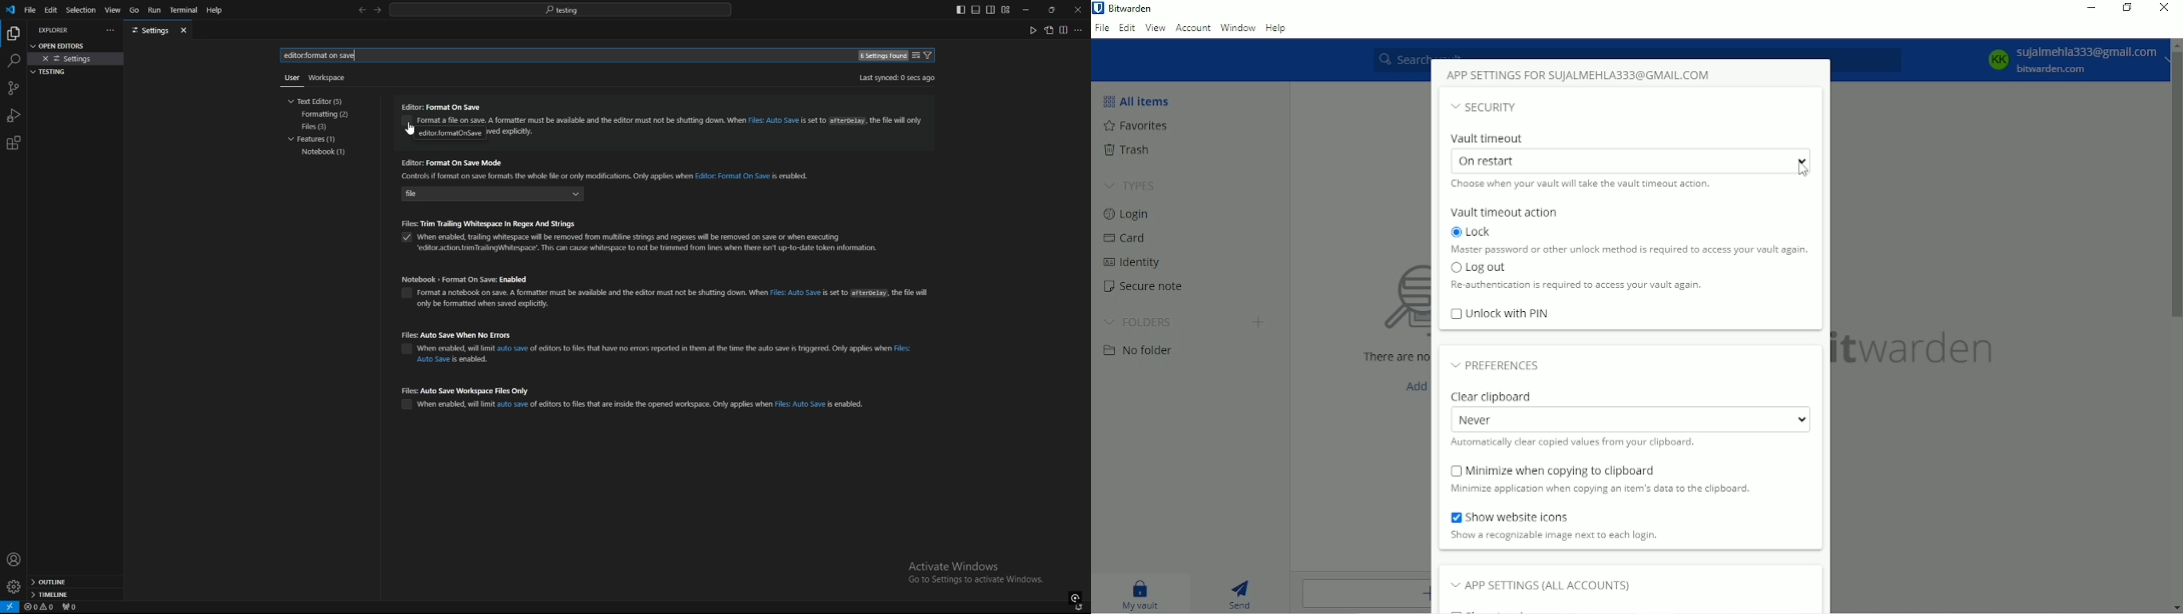 The image size is (2184, 616). I want to click on search, so click(321, 55).